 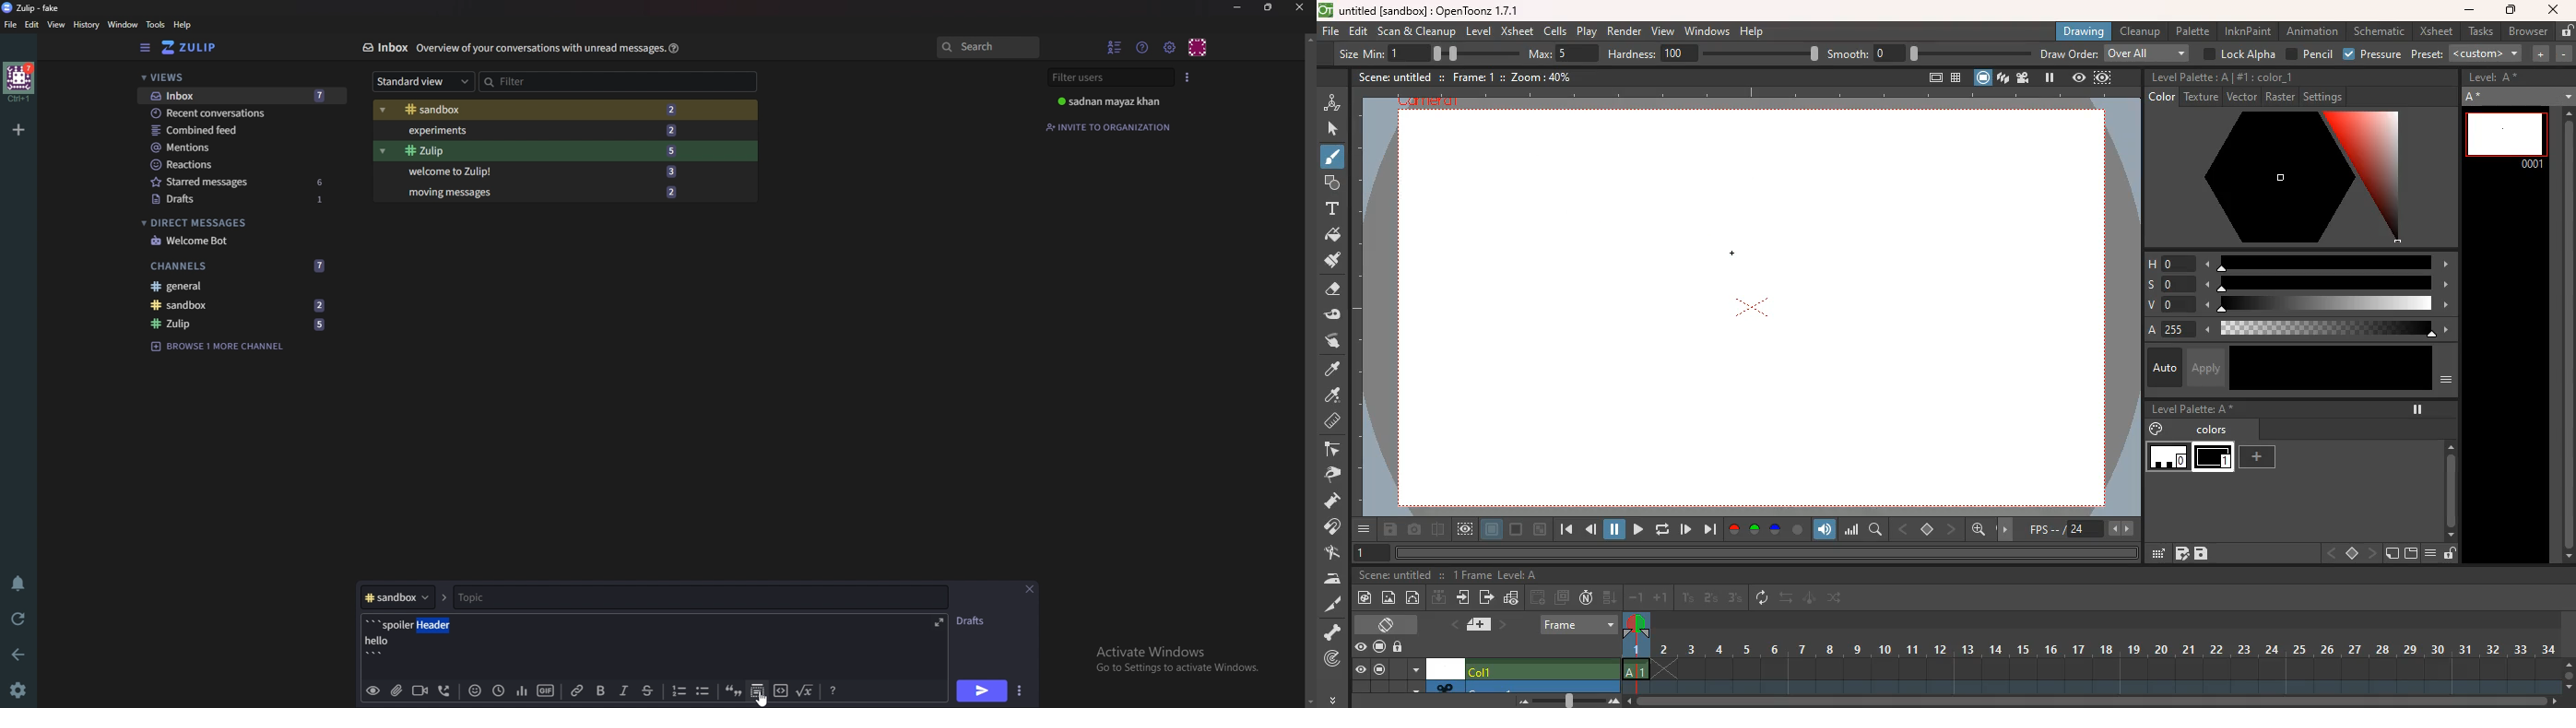 I want to click on Close, so click(x=1302, y=8).